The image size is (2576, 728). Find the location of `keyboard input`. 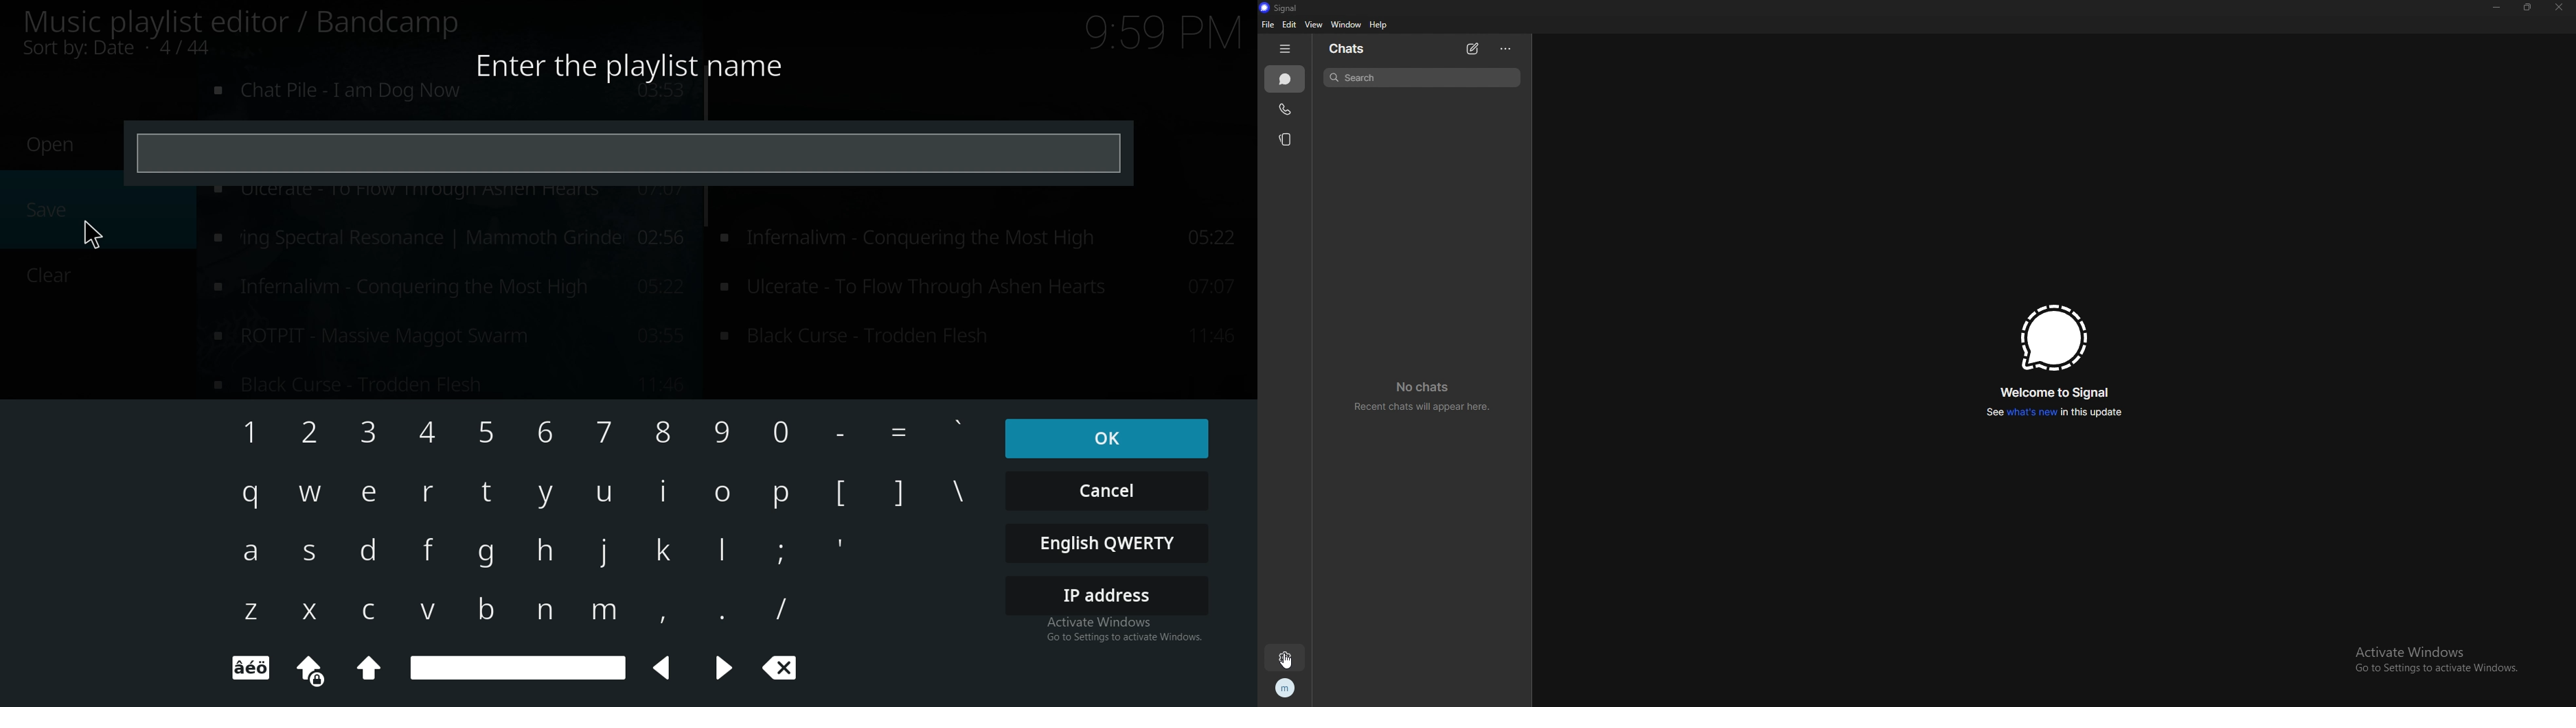

keyboard input is located at coordinates (430, 612).